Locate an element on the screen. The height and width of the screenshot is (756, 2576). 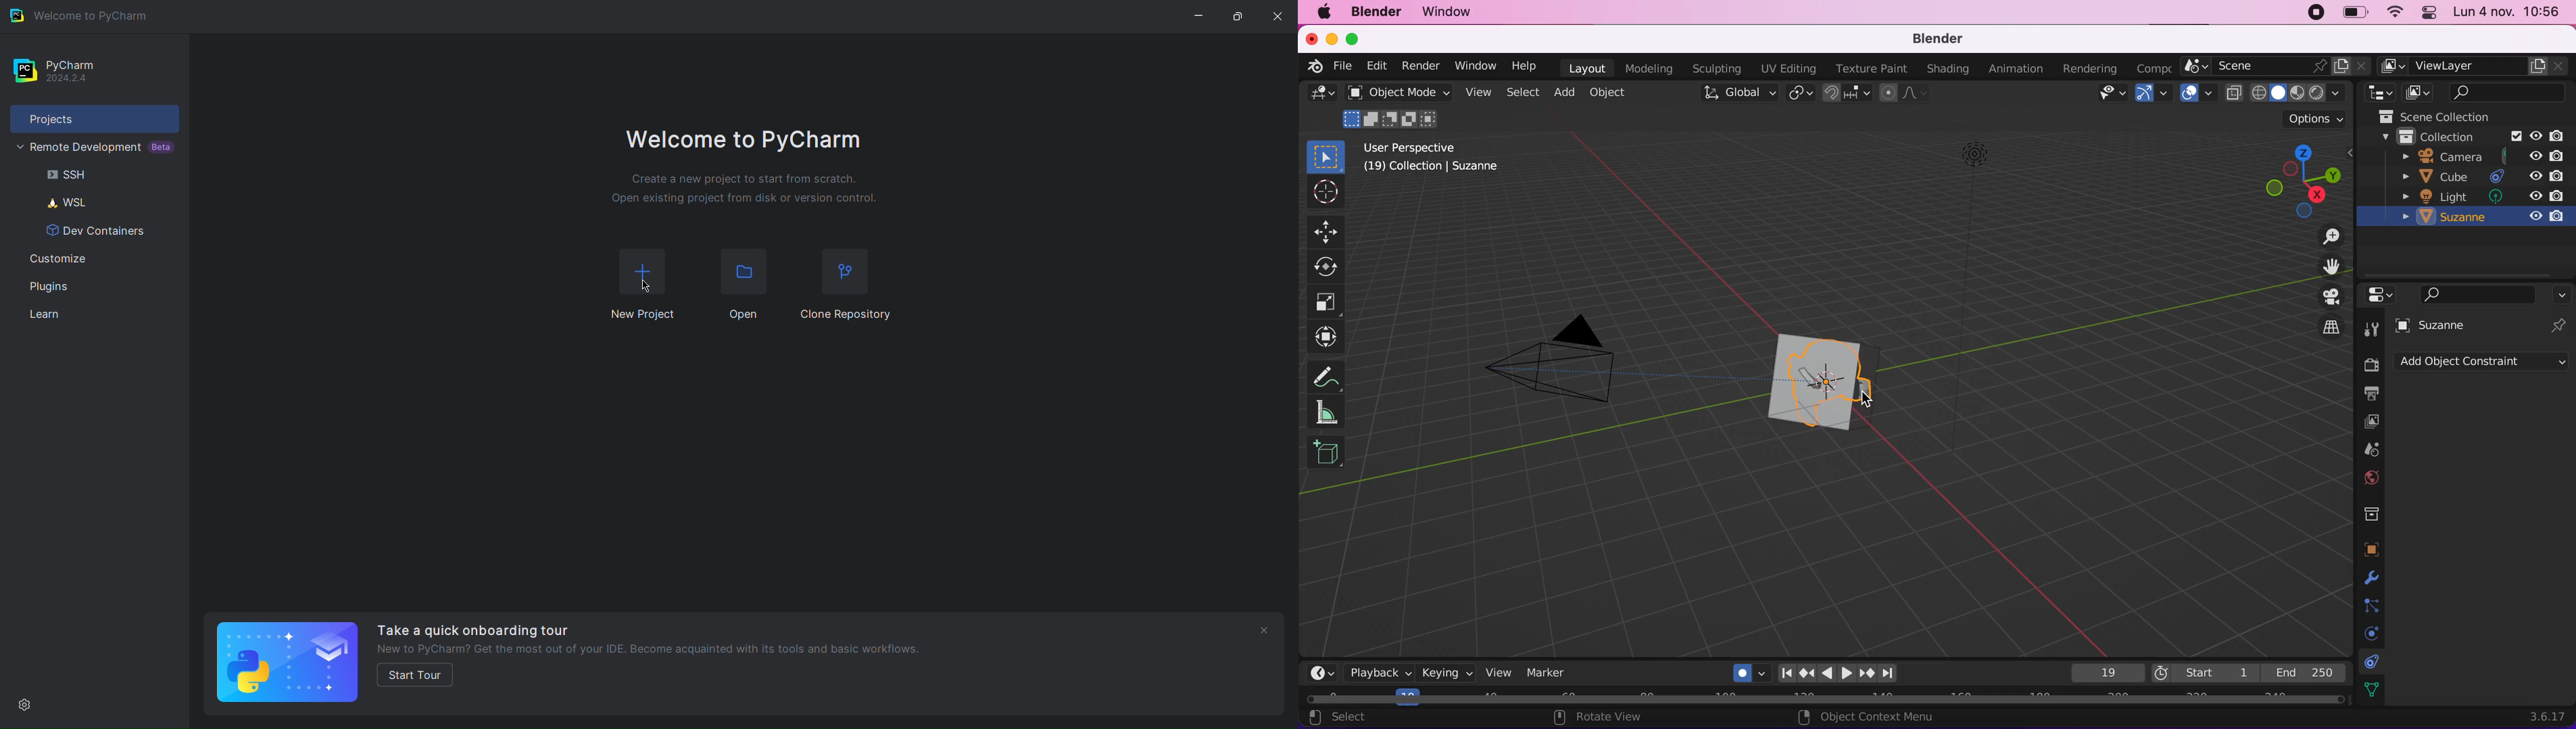
show gizmo is located at coordinates (2143, 95).